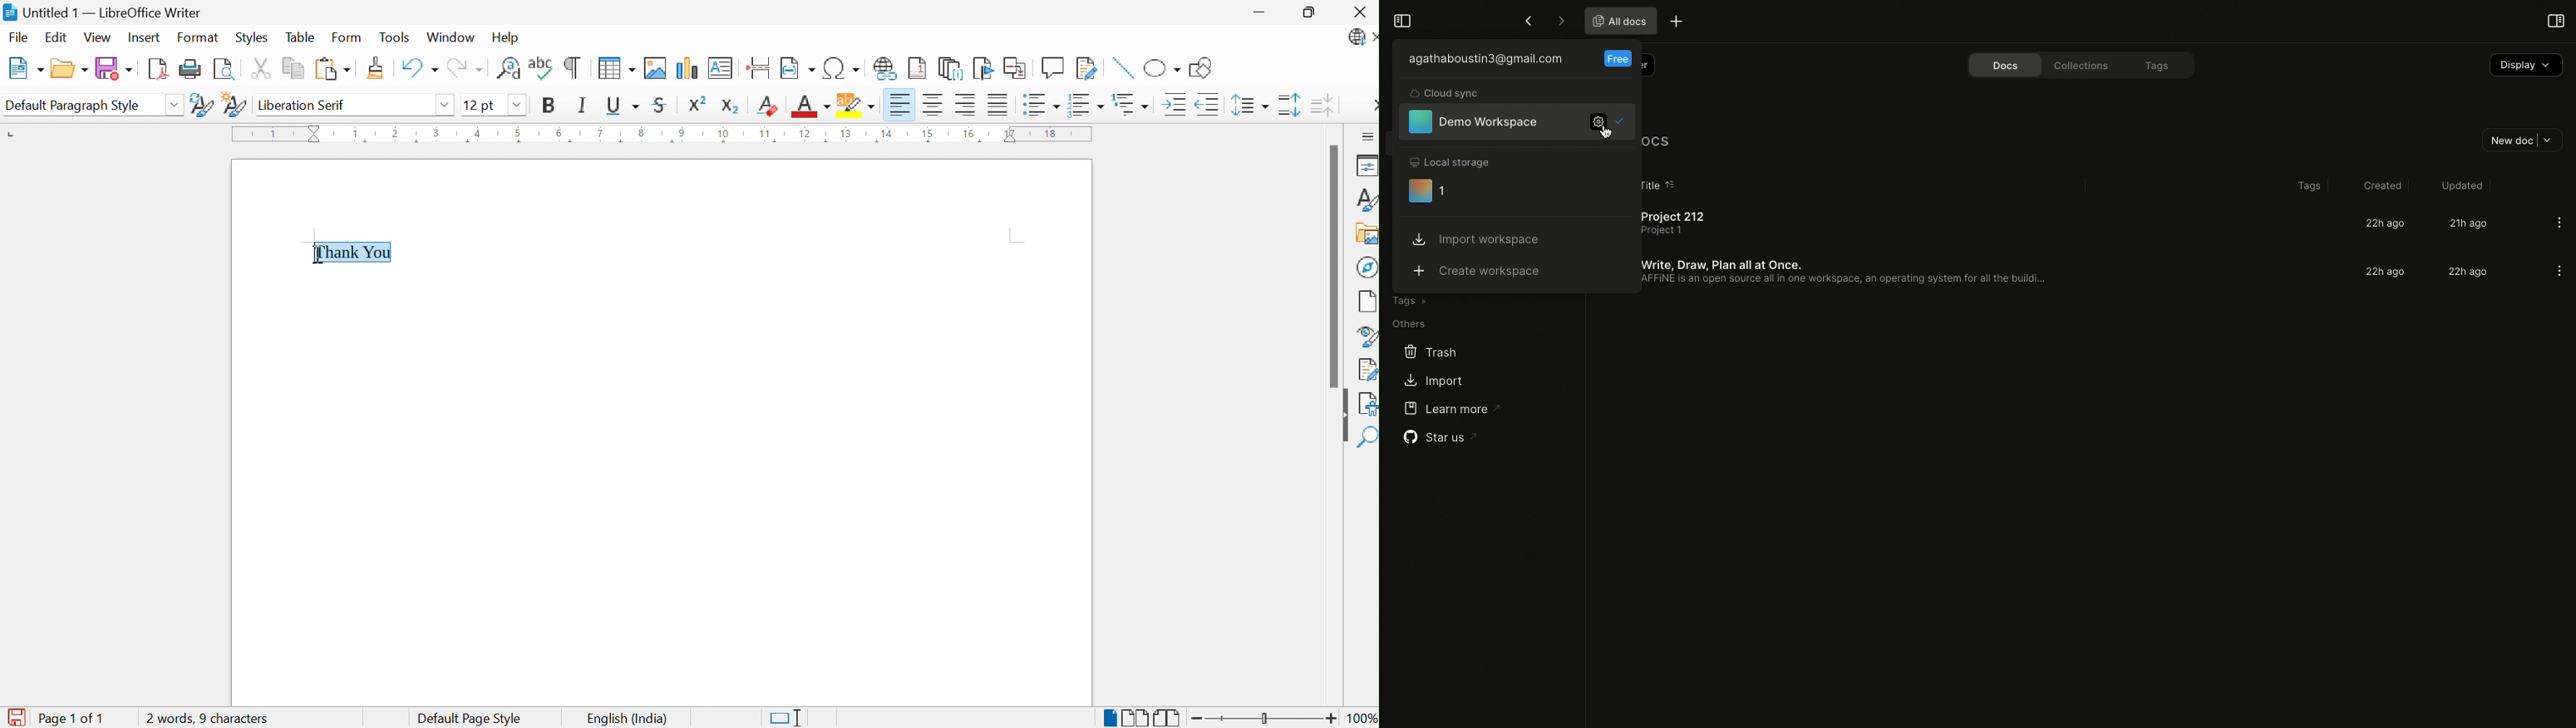 Image resolution: width=2576 pixels, height=728 pixels. I want to click on Save, so click(113, 69).